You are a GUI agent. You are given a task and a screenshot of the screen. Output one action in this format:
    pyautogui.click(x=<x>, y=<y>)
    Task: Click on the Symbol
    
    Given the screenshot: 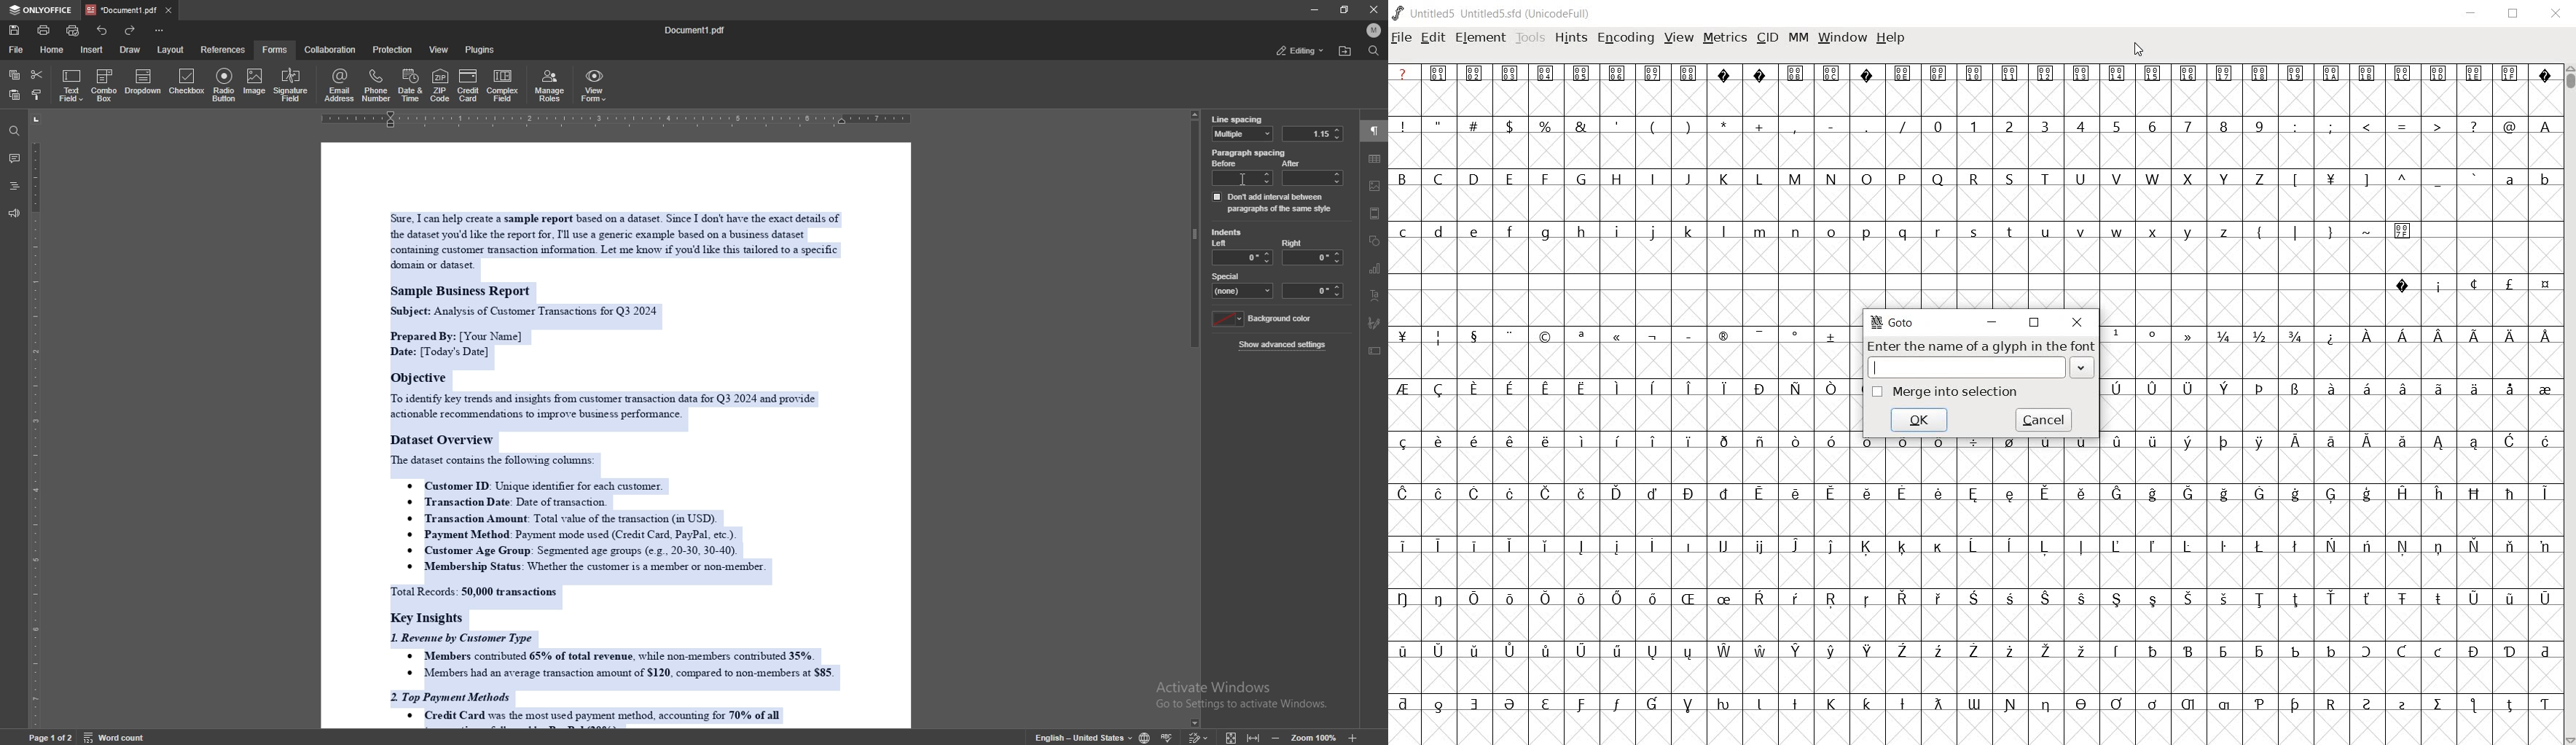 What is the action you would take?
    pyautogui.click(x=1760, y=73)
    